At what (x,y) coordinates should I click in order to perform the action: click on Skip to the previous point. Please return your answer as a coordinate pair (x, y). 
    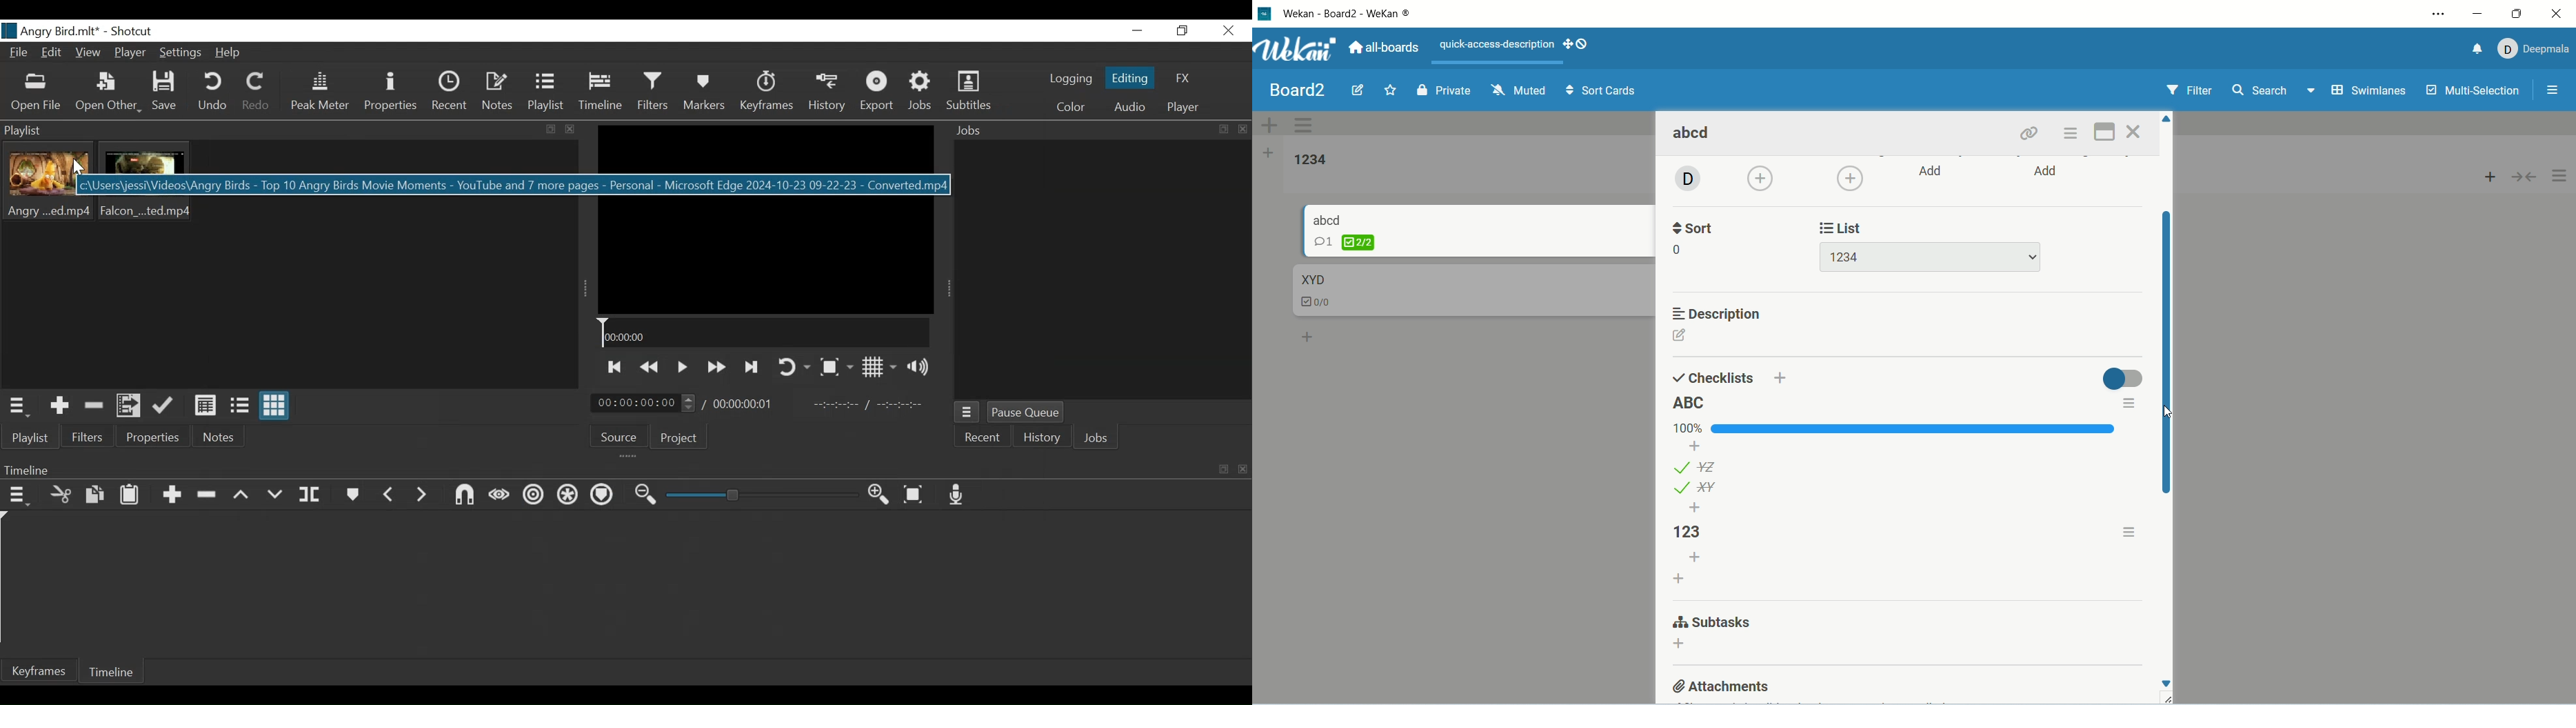
    Looking at the image, I should click on (613, 368).